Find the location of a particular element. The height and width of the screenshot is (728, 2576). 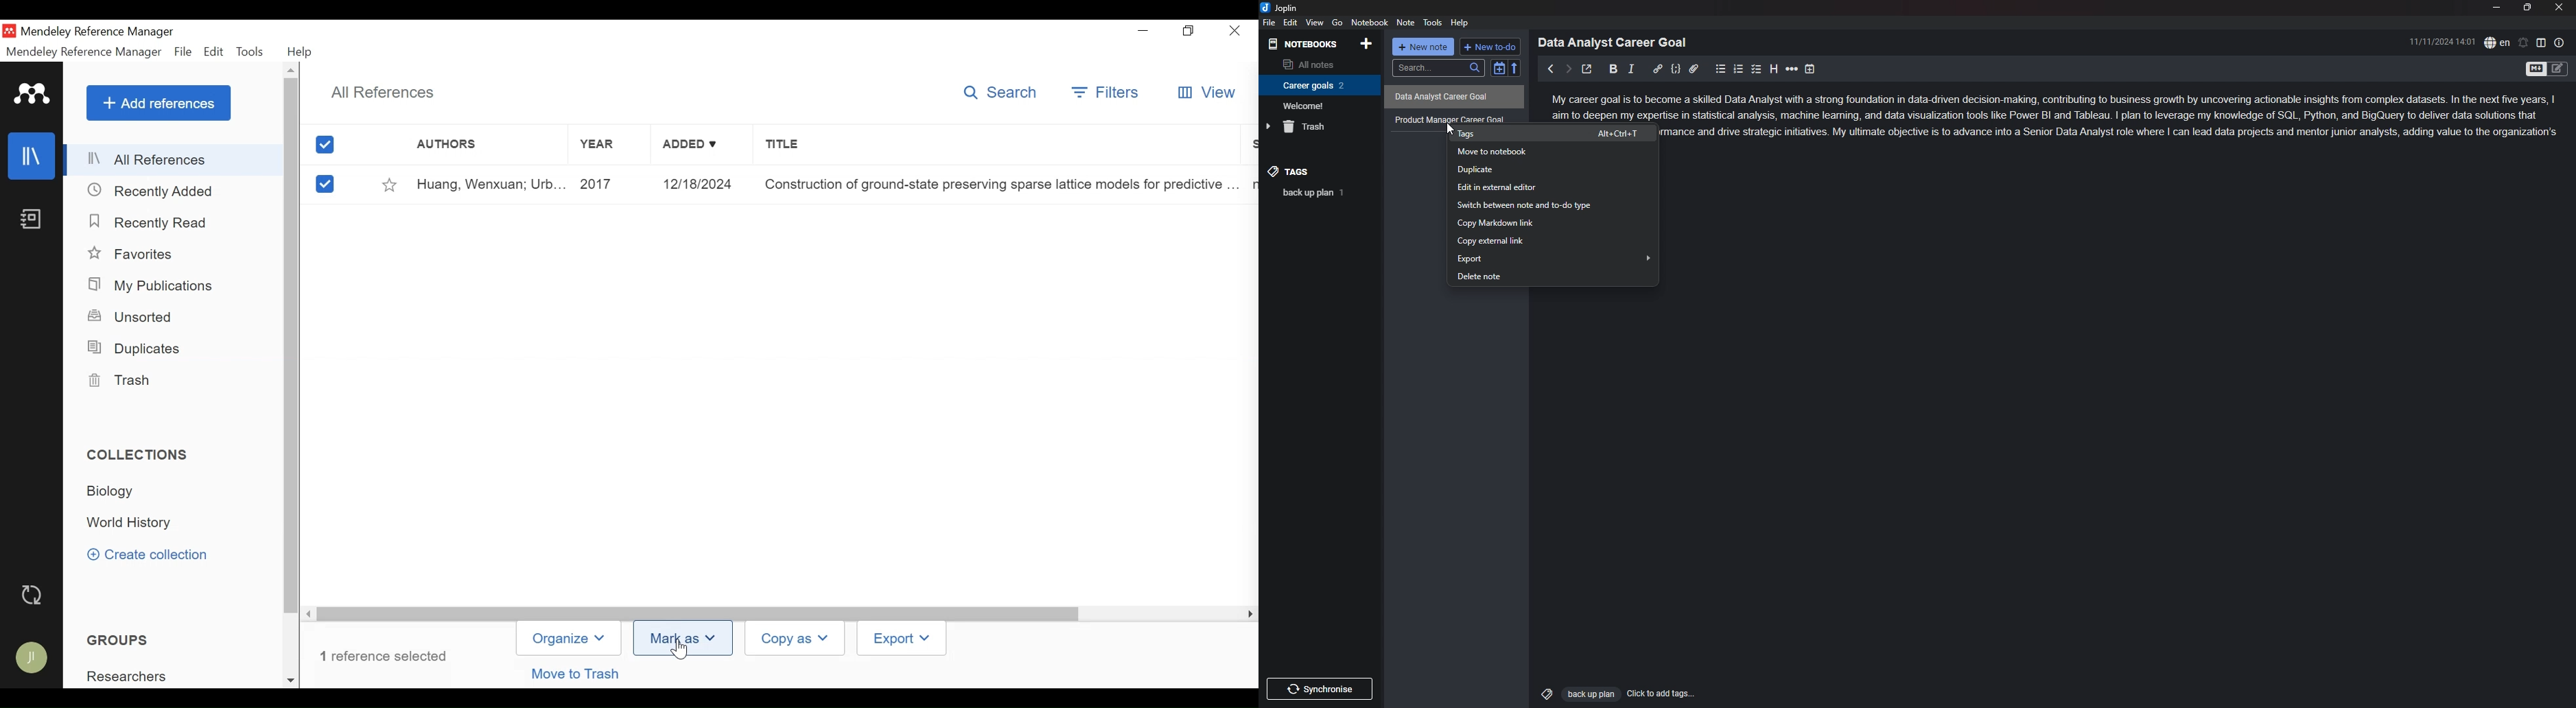

Click to add tags... is located at coordinates (1662, 694).